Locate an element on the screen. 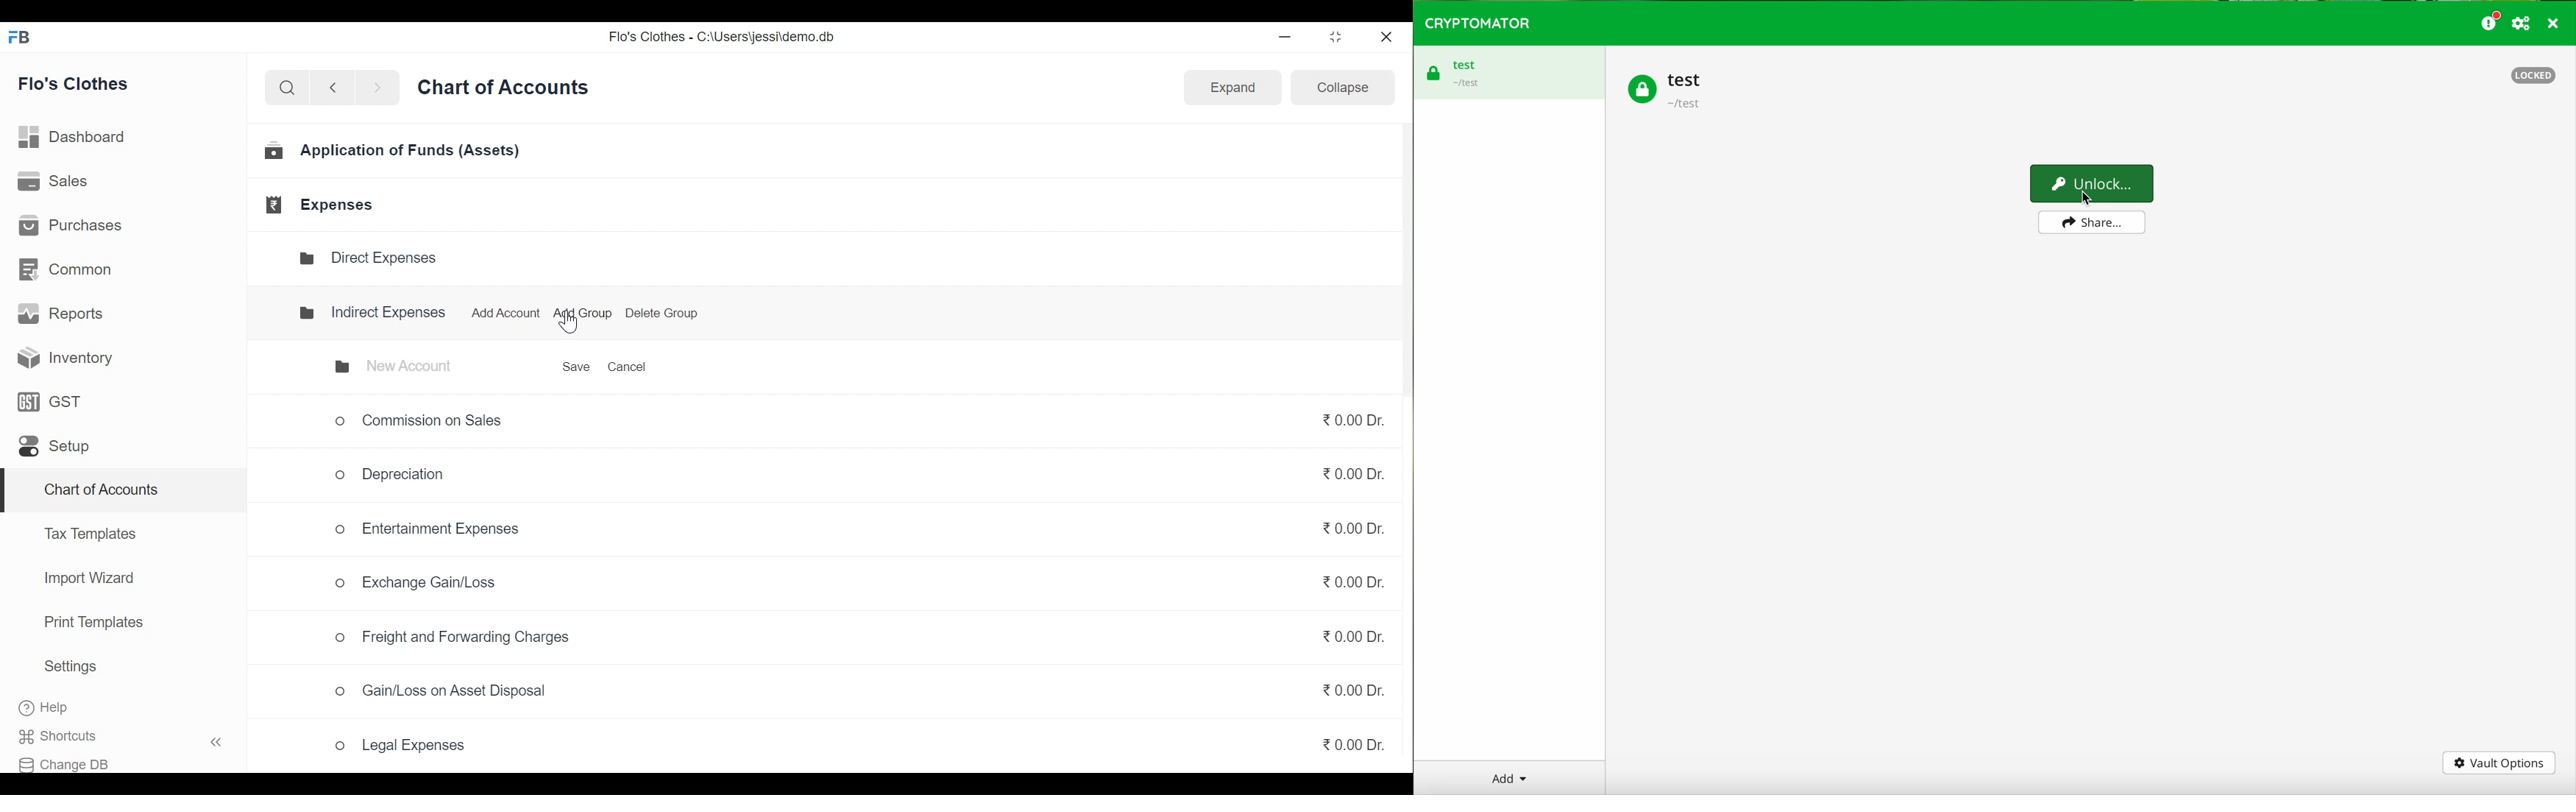 The image size is (2576, 812). Delete Group is located at coordinates (662, 312).